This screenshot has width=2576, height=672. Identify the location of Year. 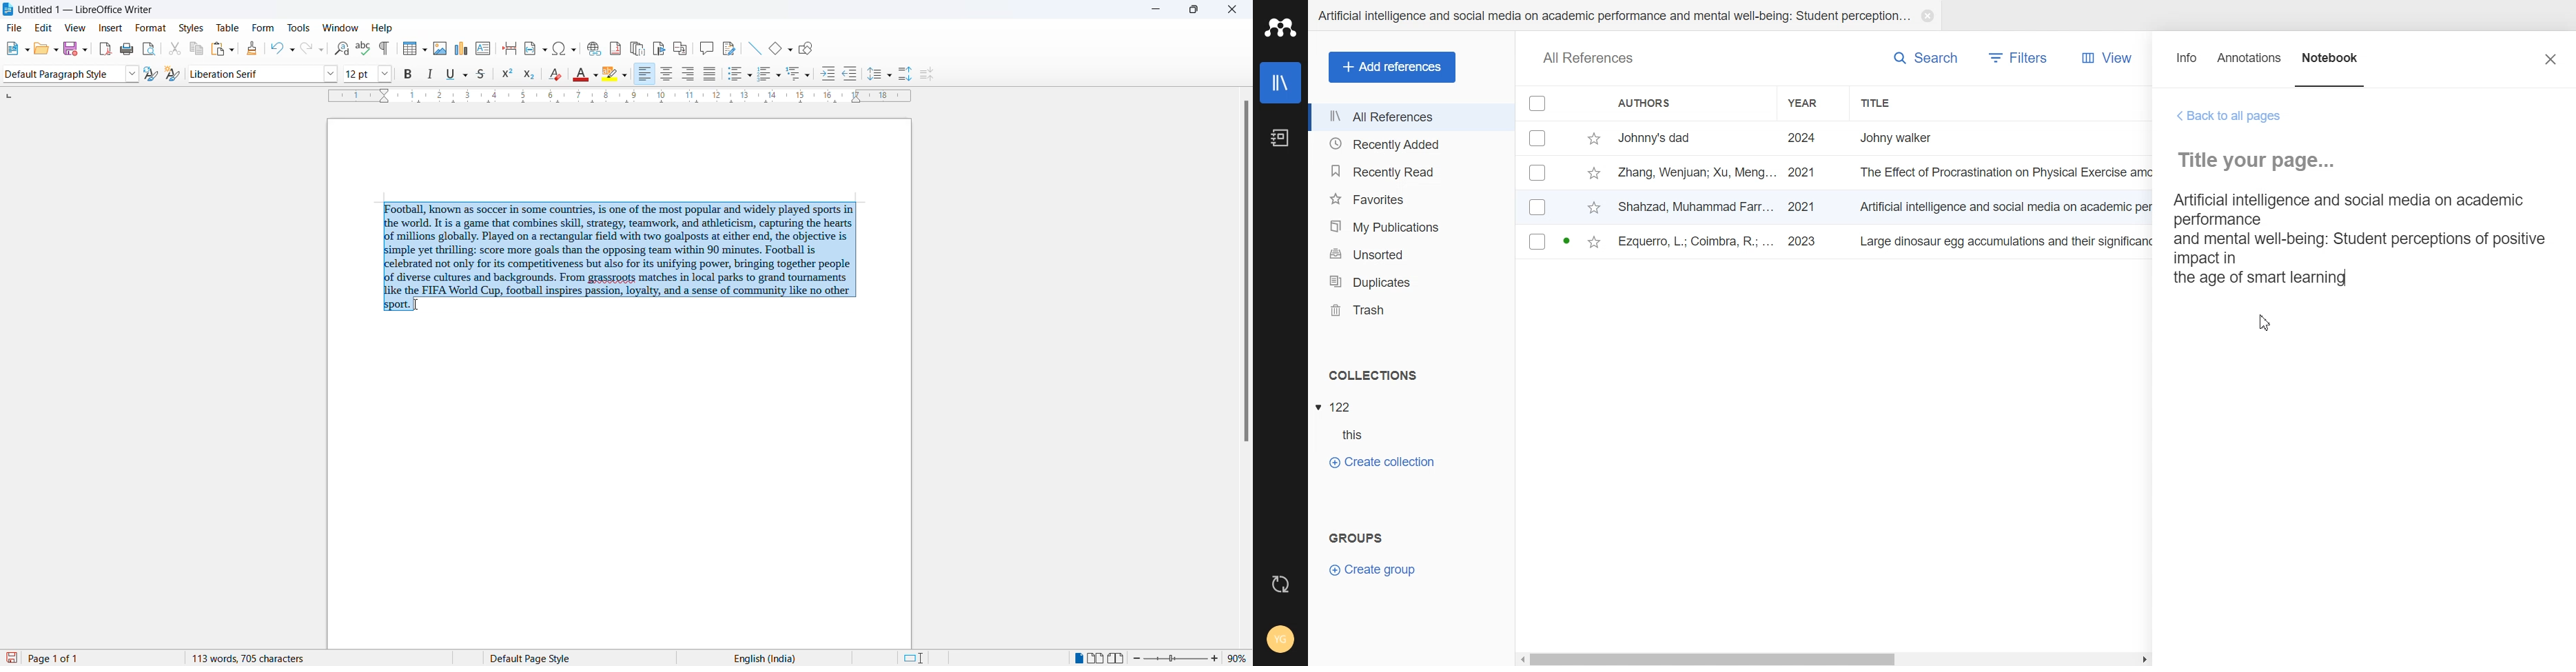
(1814, 103).